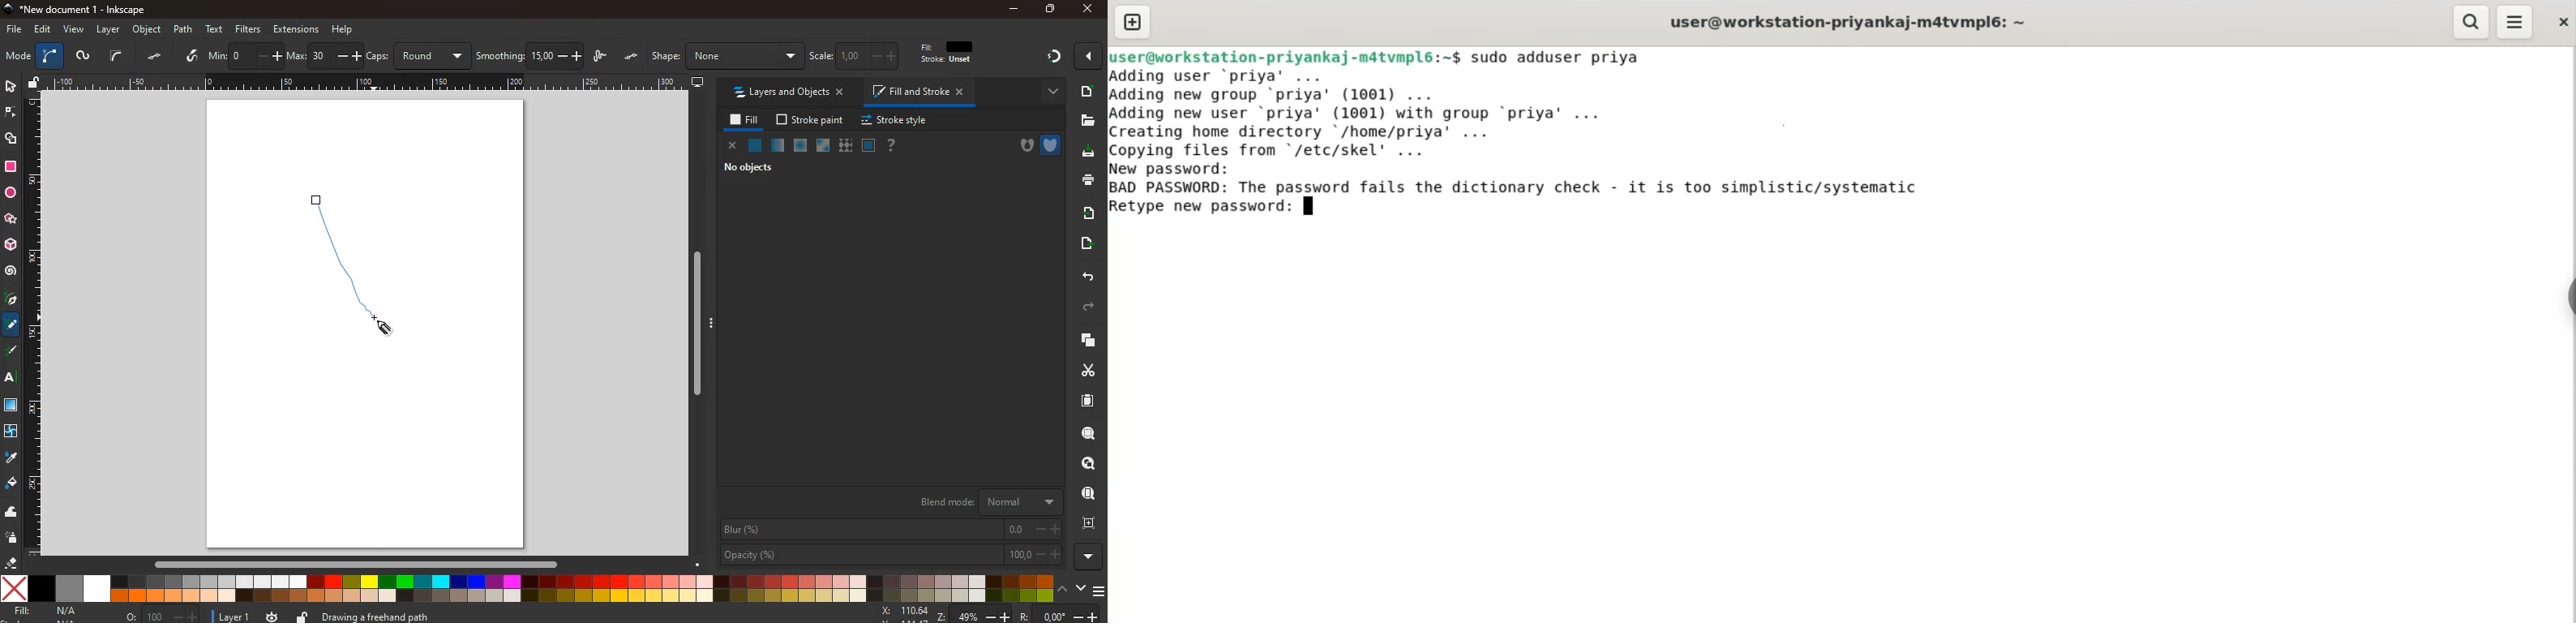 This screenshot has width=2576, height=644. Describe the element at coordinates (324, 208) in the screenshot. I see `draw` at that location.